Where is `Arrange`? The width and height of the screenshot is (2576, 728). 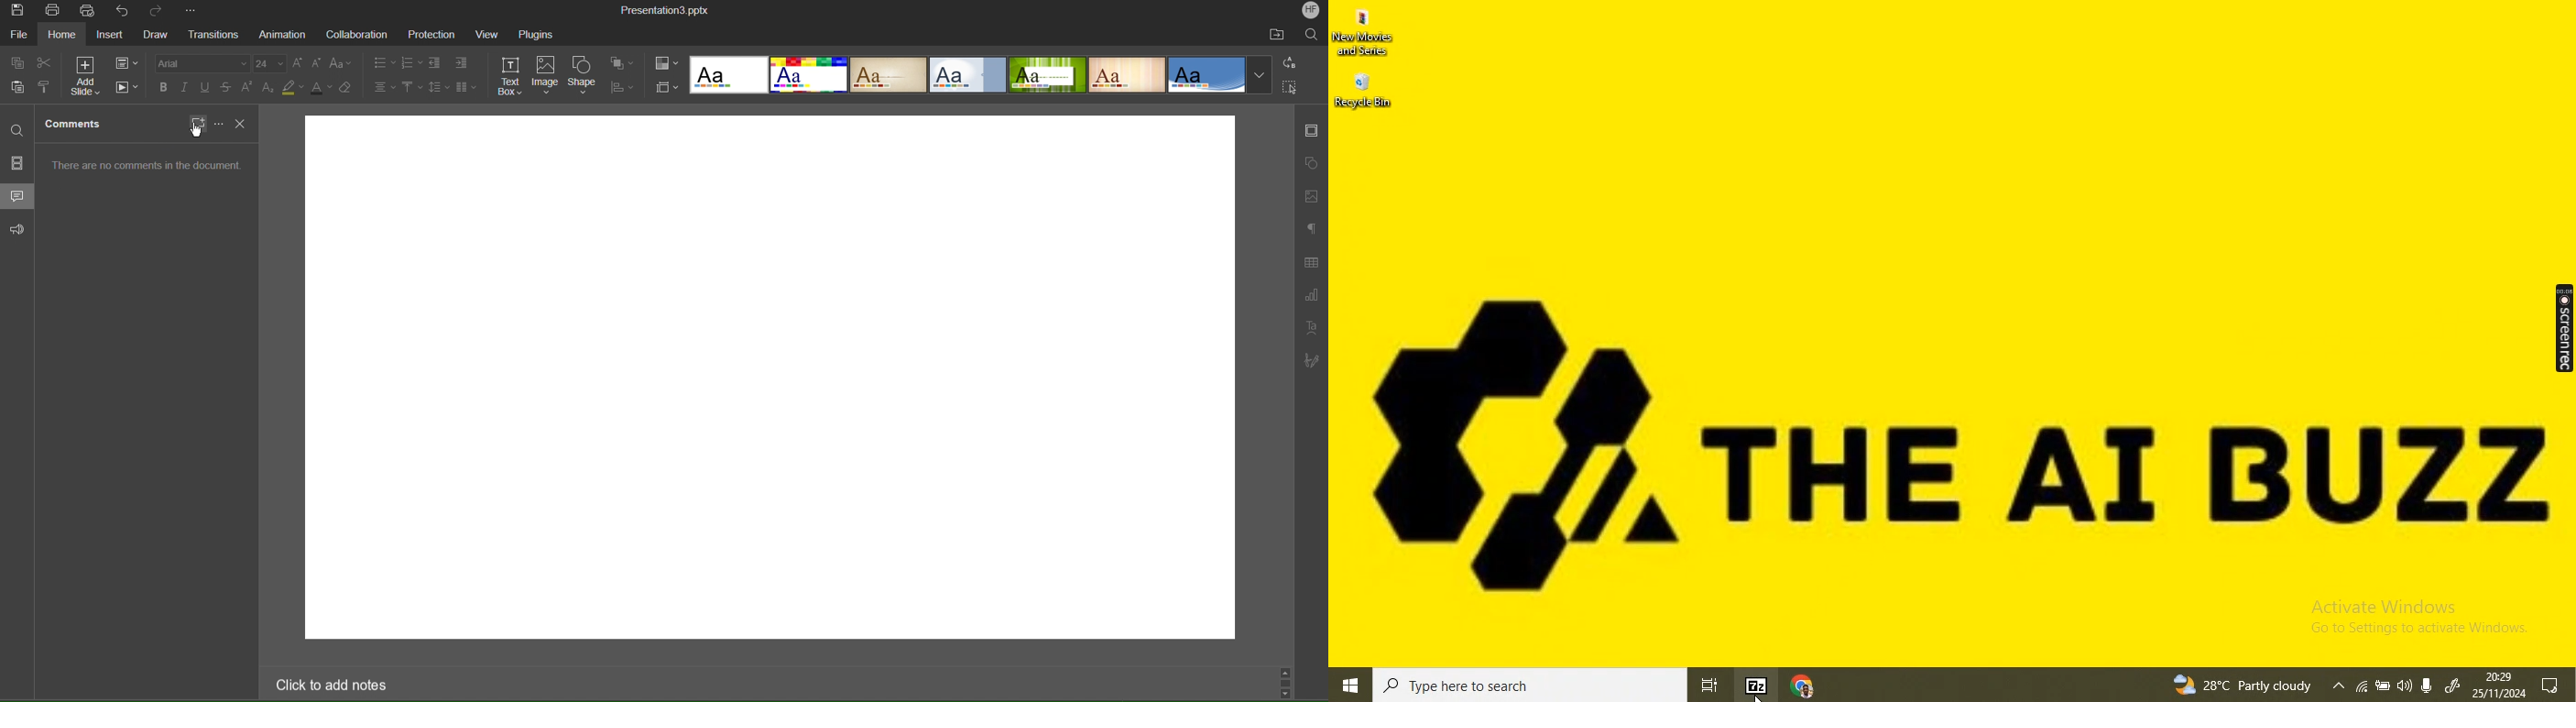 Arrange is located at coordinates (622, 64).